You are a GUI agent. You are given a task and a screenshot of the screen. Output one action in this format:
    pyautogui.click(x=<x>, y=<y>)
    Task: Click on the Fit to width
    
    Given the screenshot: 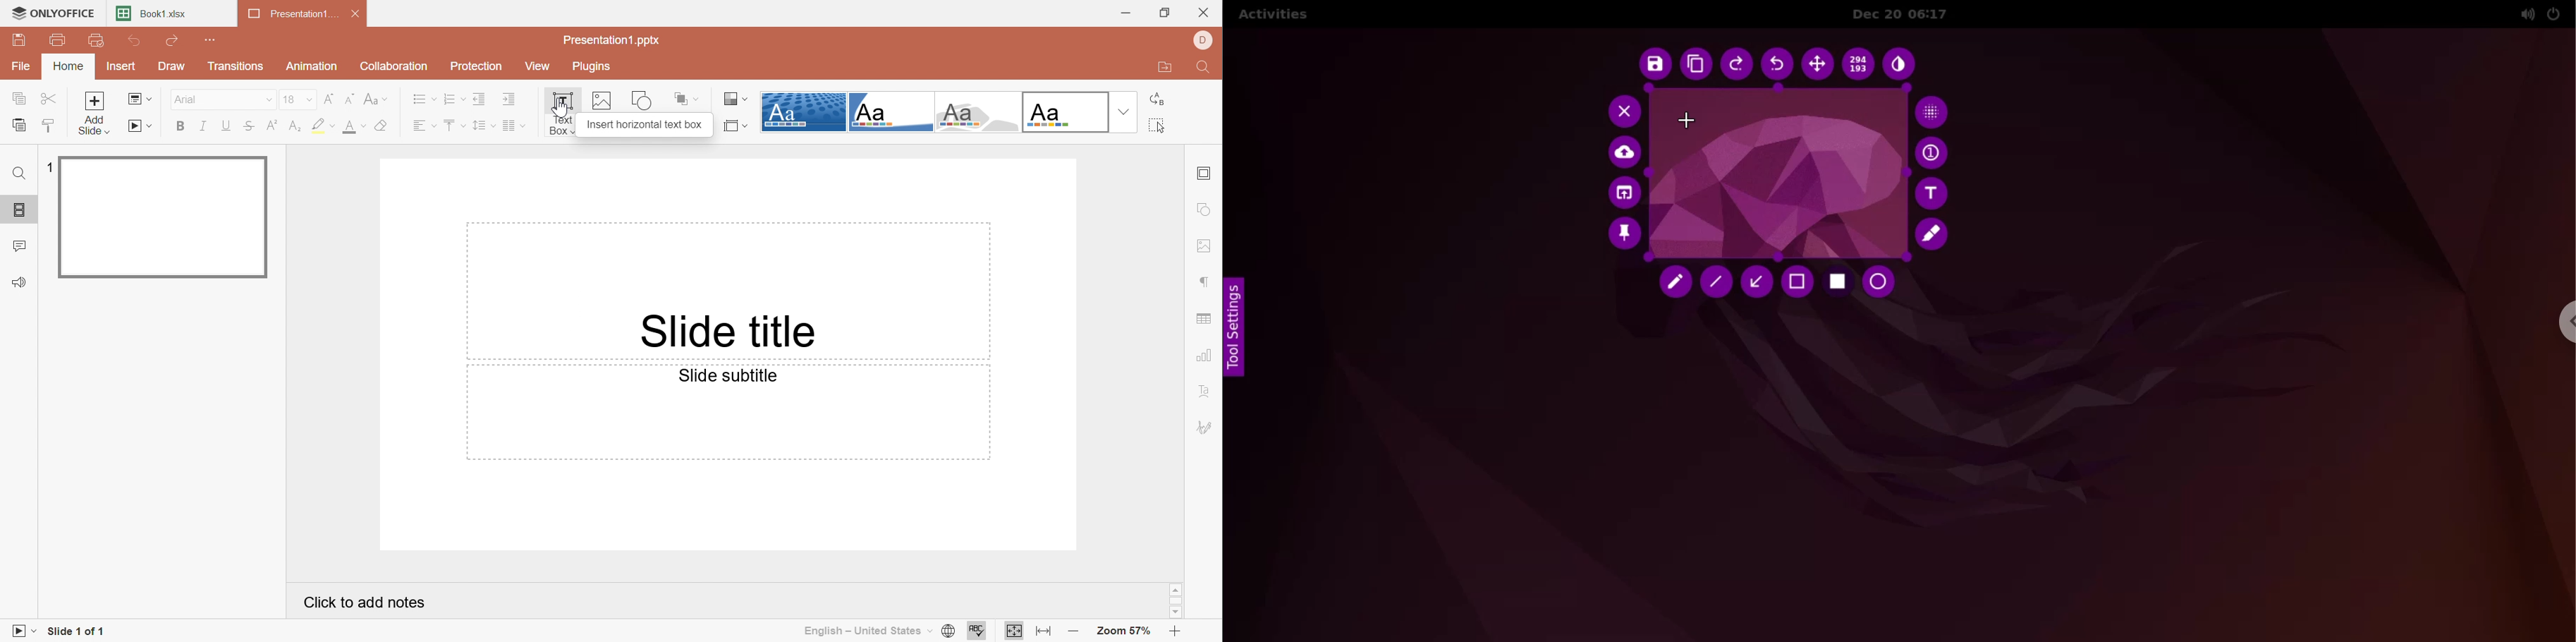 What is the action you would take?
    pyautogui.click(x=1045, y=632)
    